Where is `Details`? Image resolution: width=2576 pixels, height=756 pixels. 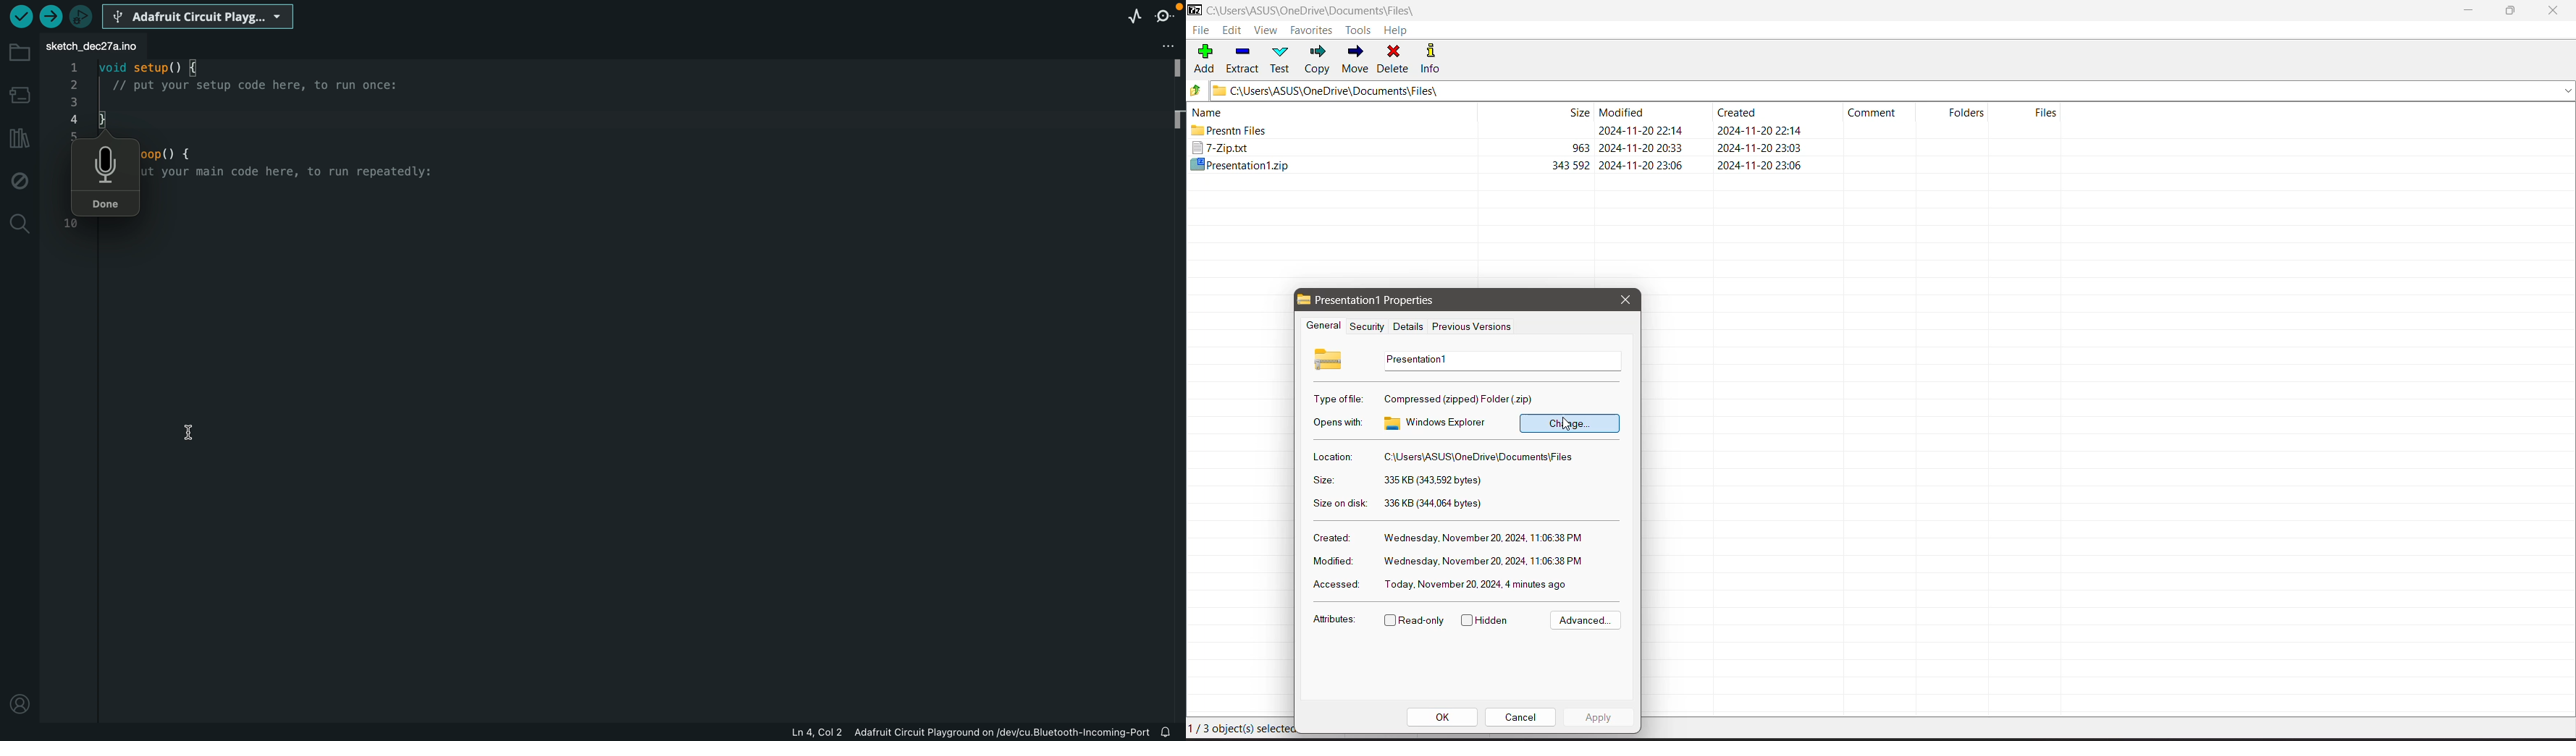 Details is located at coordinates (1406, 326).